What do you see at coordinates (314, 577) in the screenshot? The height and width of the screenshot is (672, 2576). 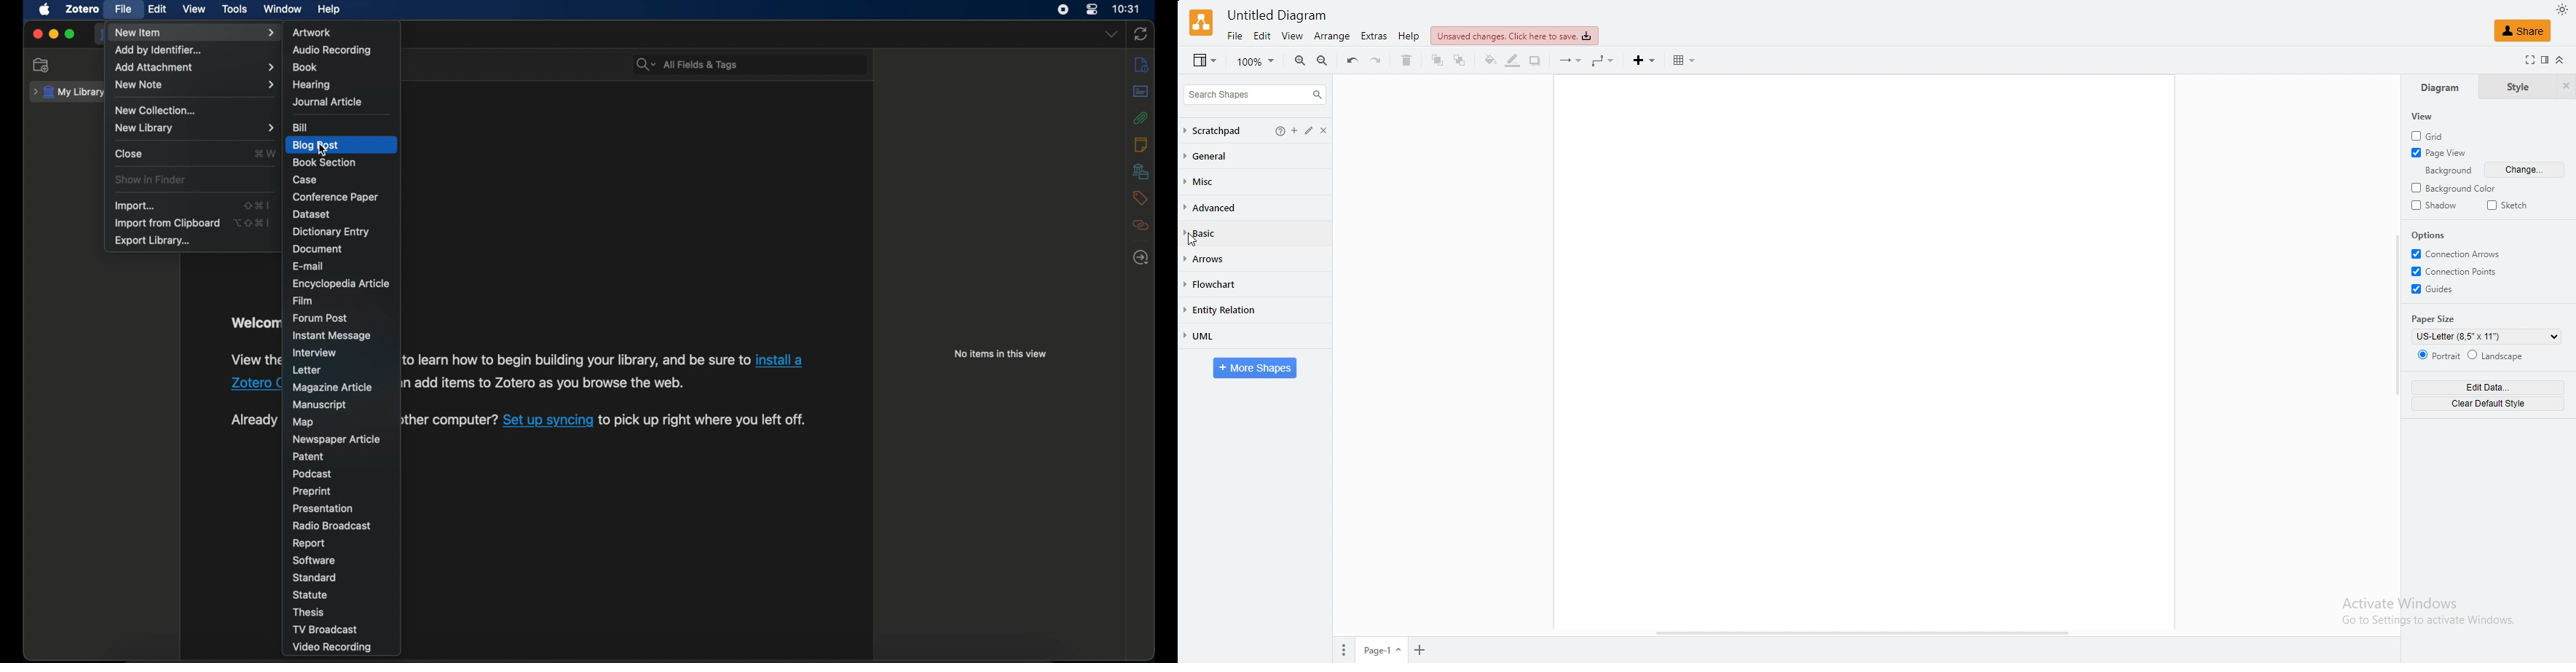 I see `standard` at bounding box center [314, 577].